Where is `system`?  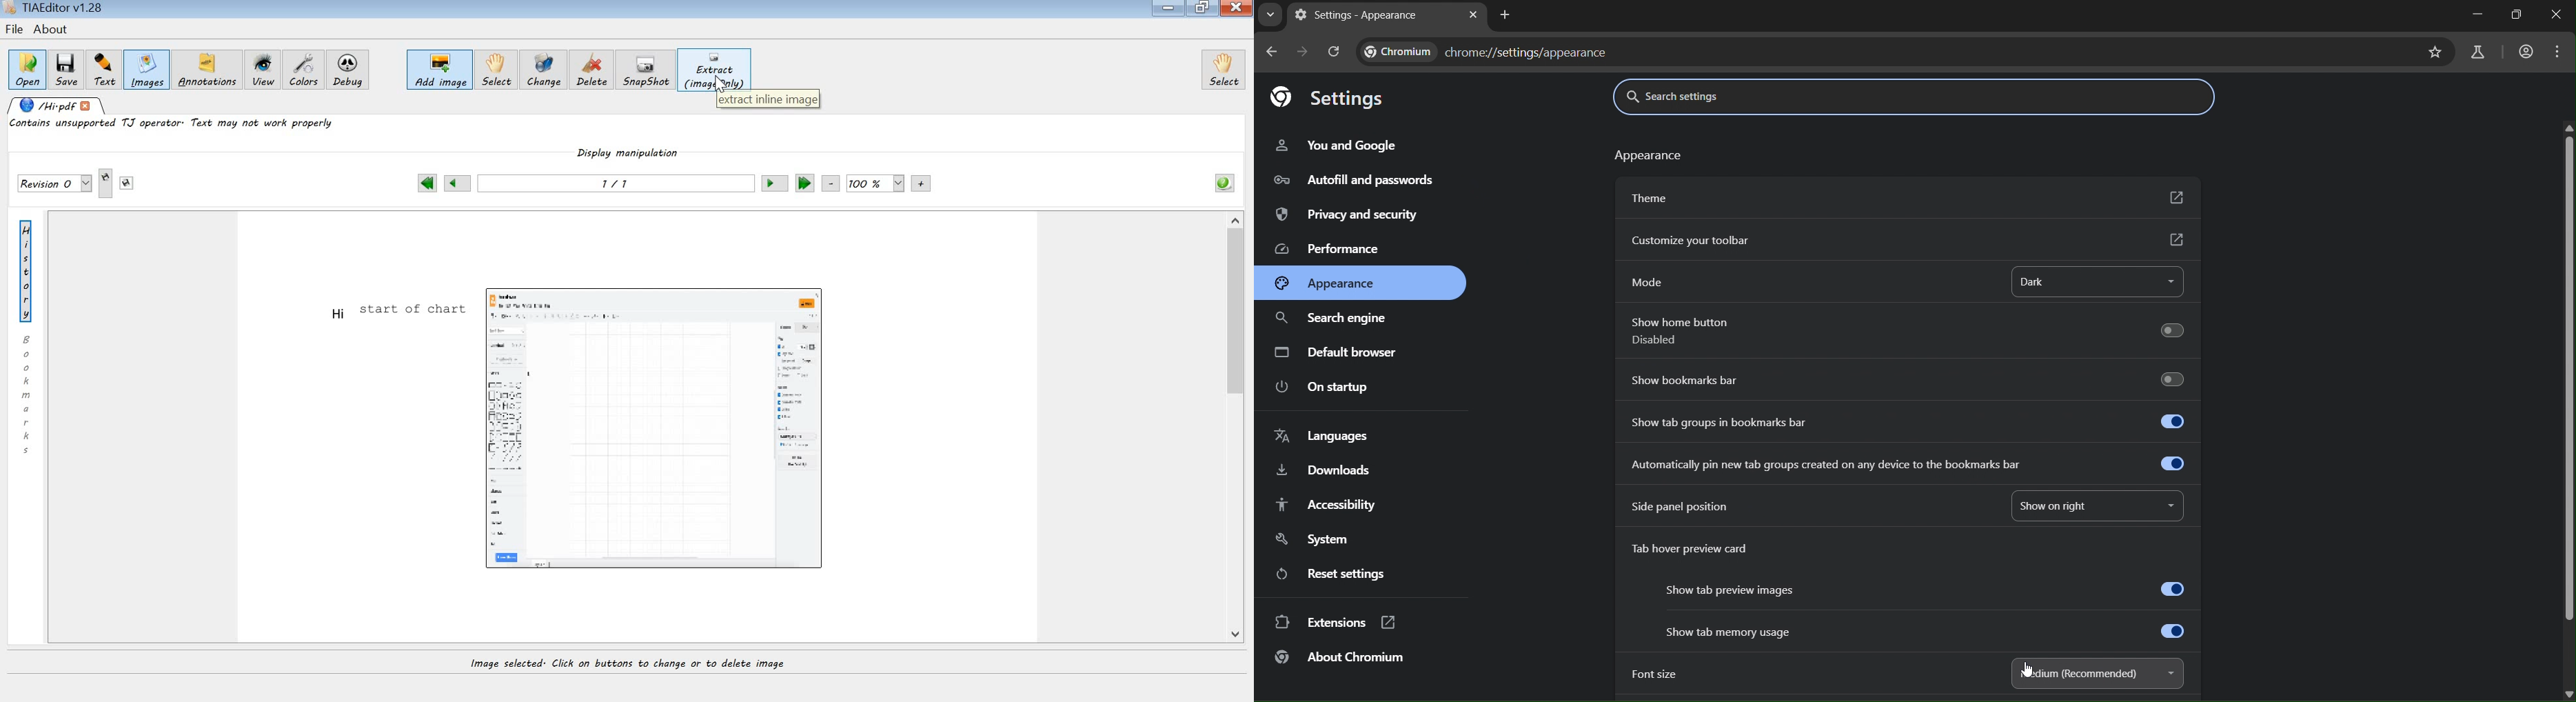
system is located at coordinates (1317, 540).